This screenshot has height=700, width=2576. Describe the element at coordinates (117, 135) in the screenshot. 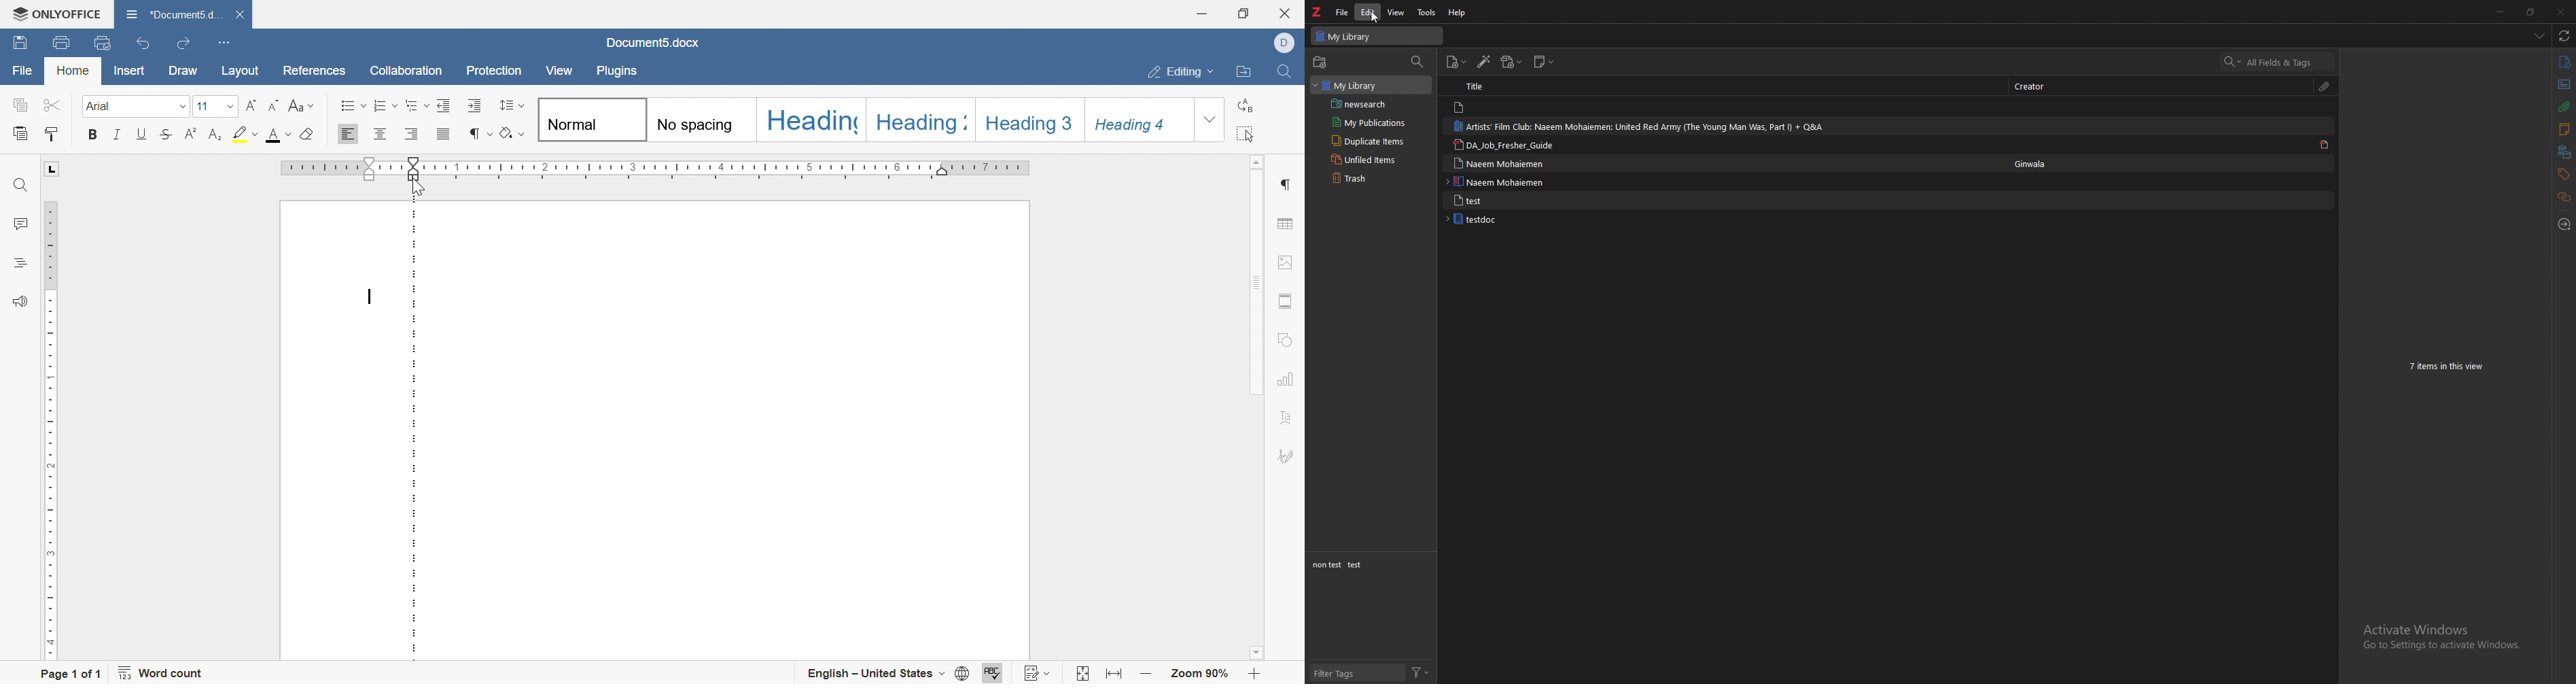

I see `italic` at that location.